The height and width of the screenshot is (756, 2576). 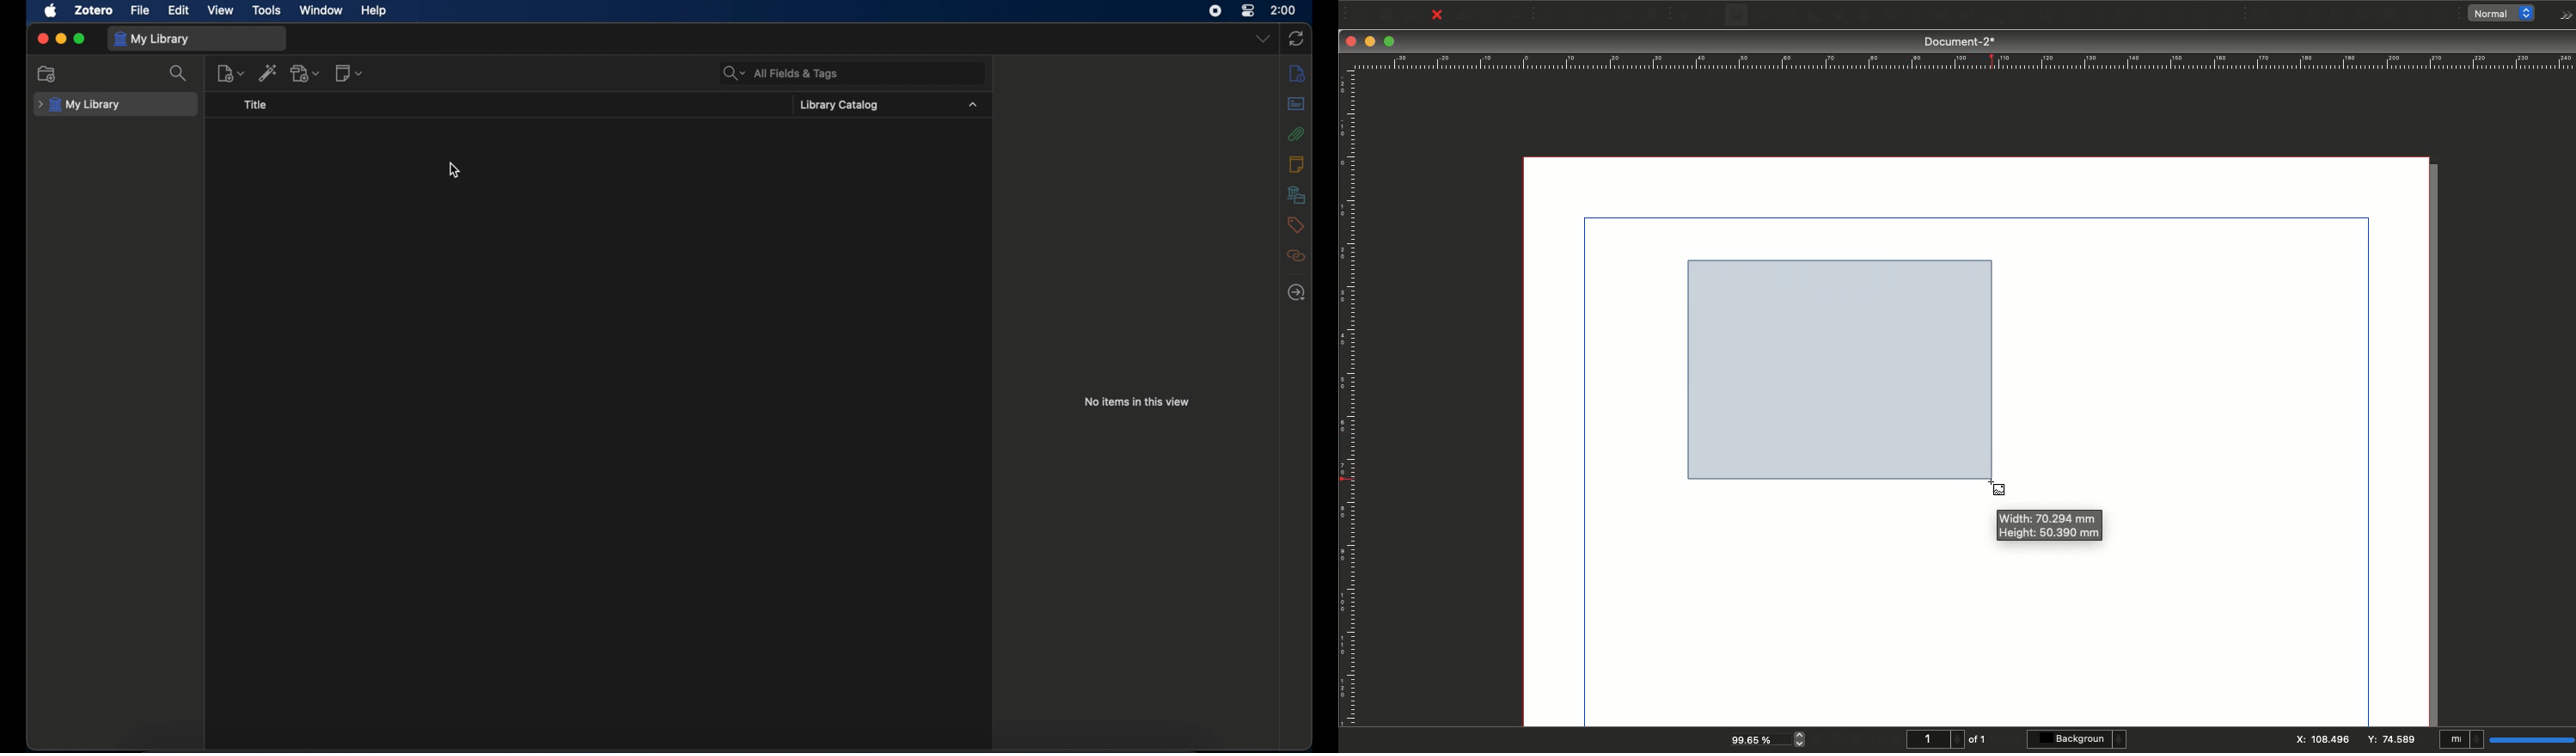 I want to click on 1, so click(x=1933, y=739).